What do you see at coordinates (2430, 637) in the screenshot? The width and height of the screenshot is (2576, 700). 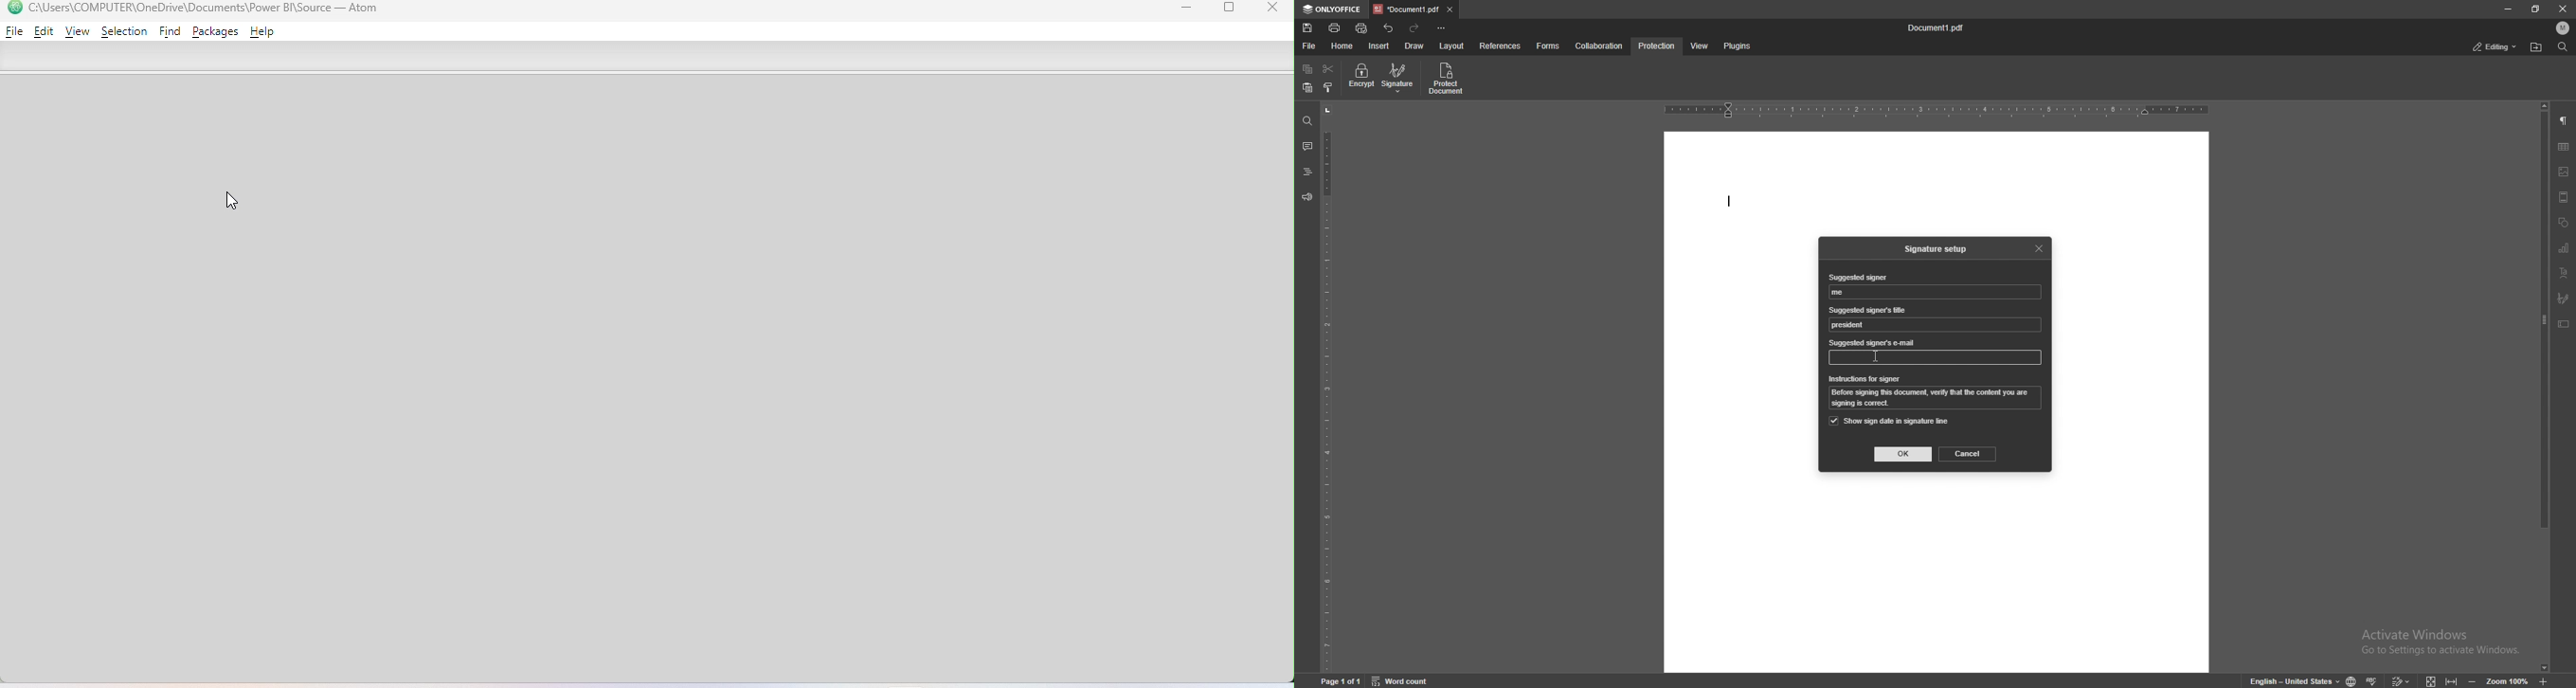 I see `Activate windows` at bounding box center [2430, 637].